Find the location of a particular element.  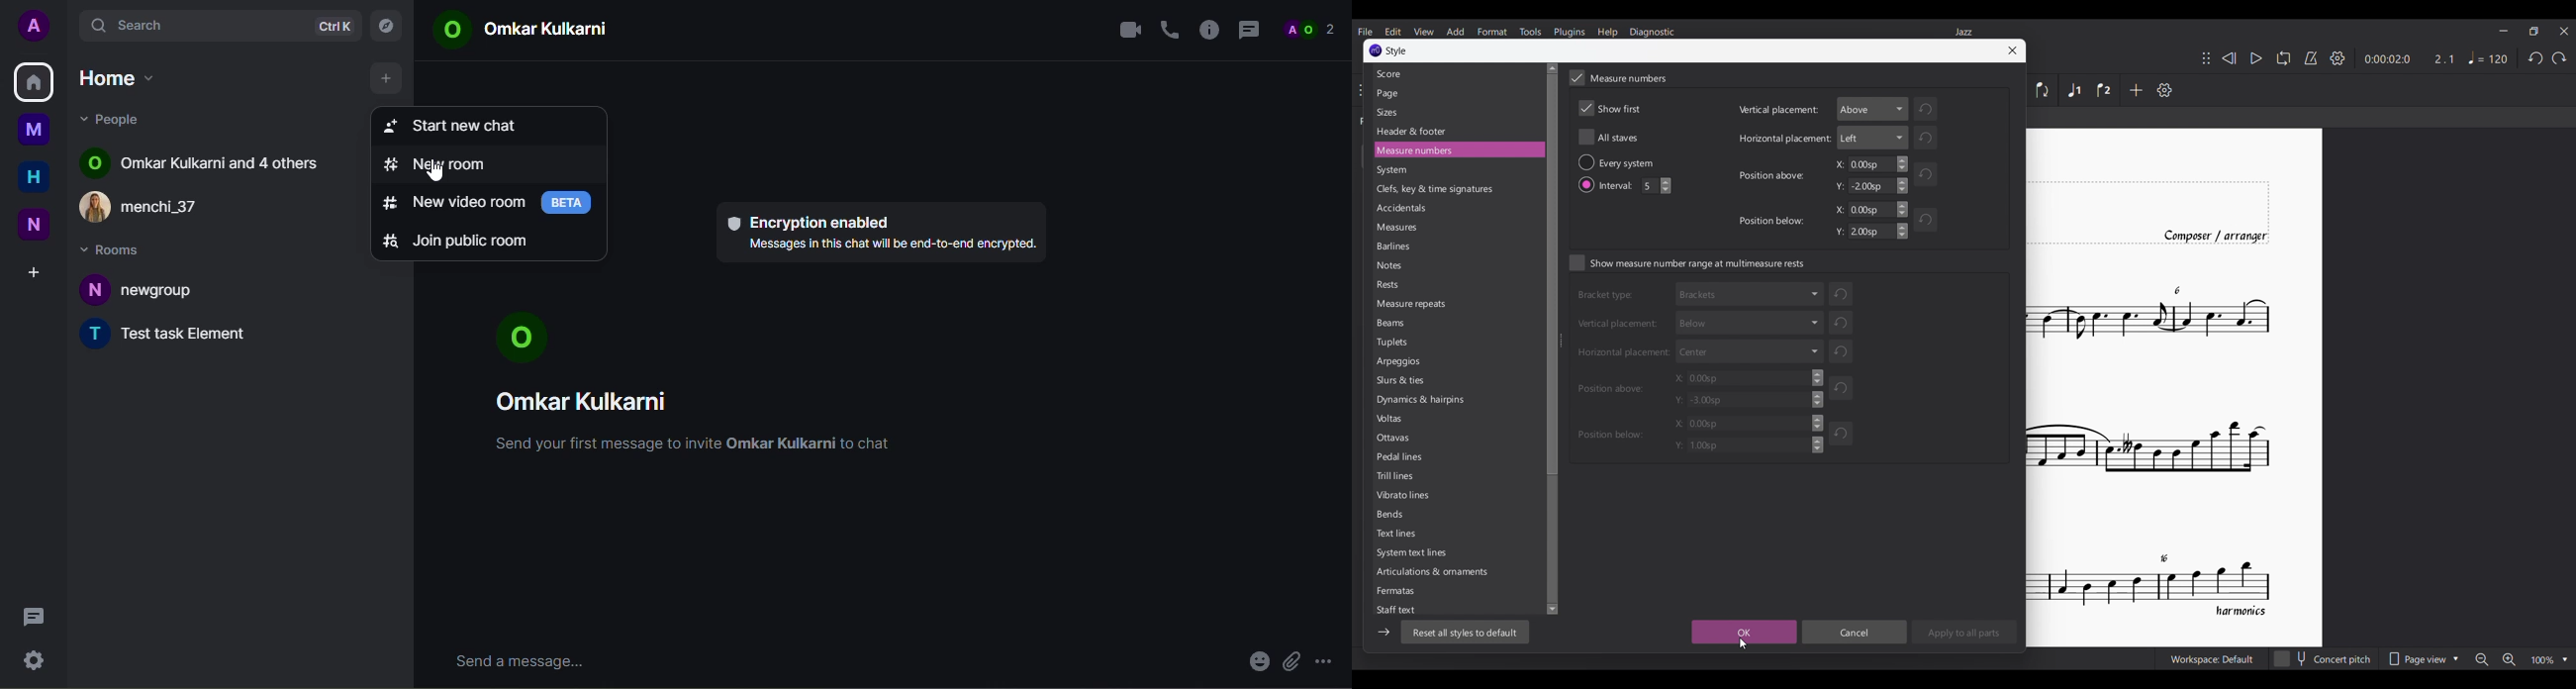

new room is located at coordinates (436, 163).